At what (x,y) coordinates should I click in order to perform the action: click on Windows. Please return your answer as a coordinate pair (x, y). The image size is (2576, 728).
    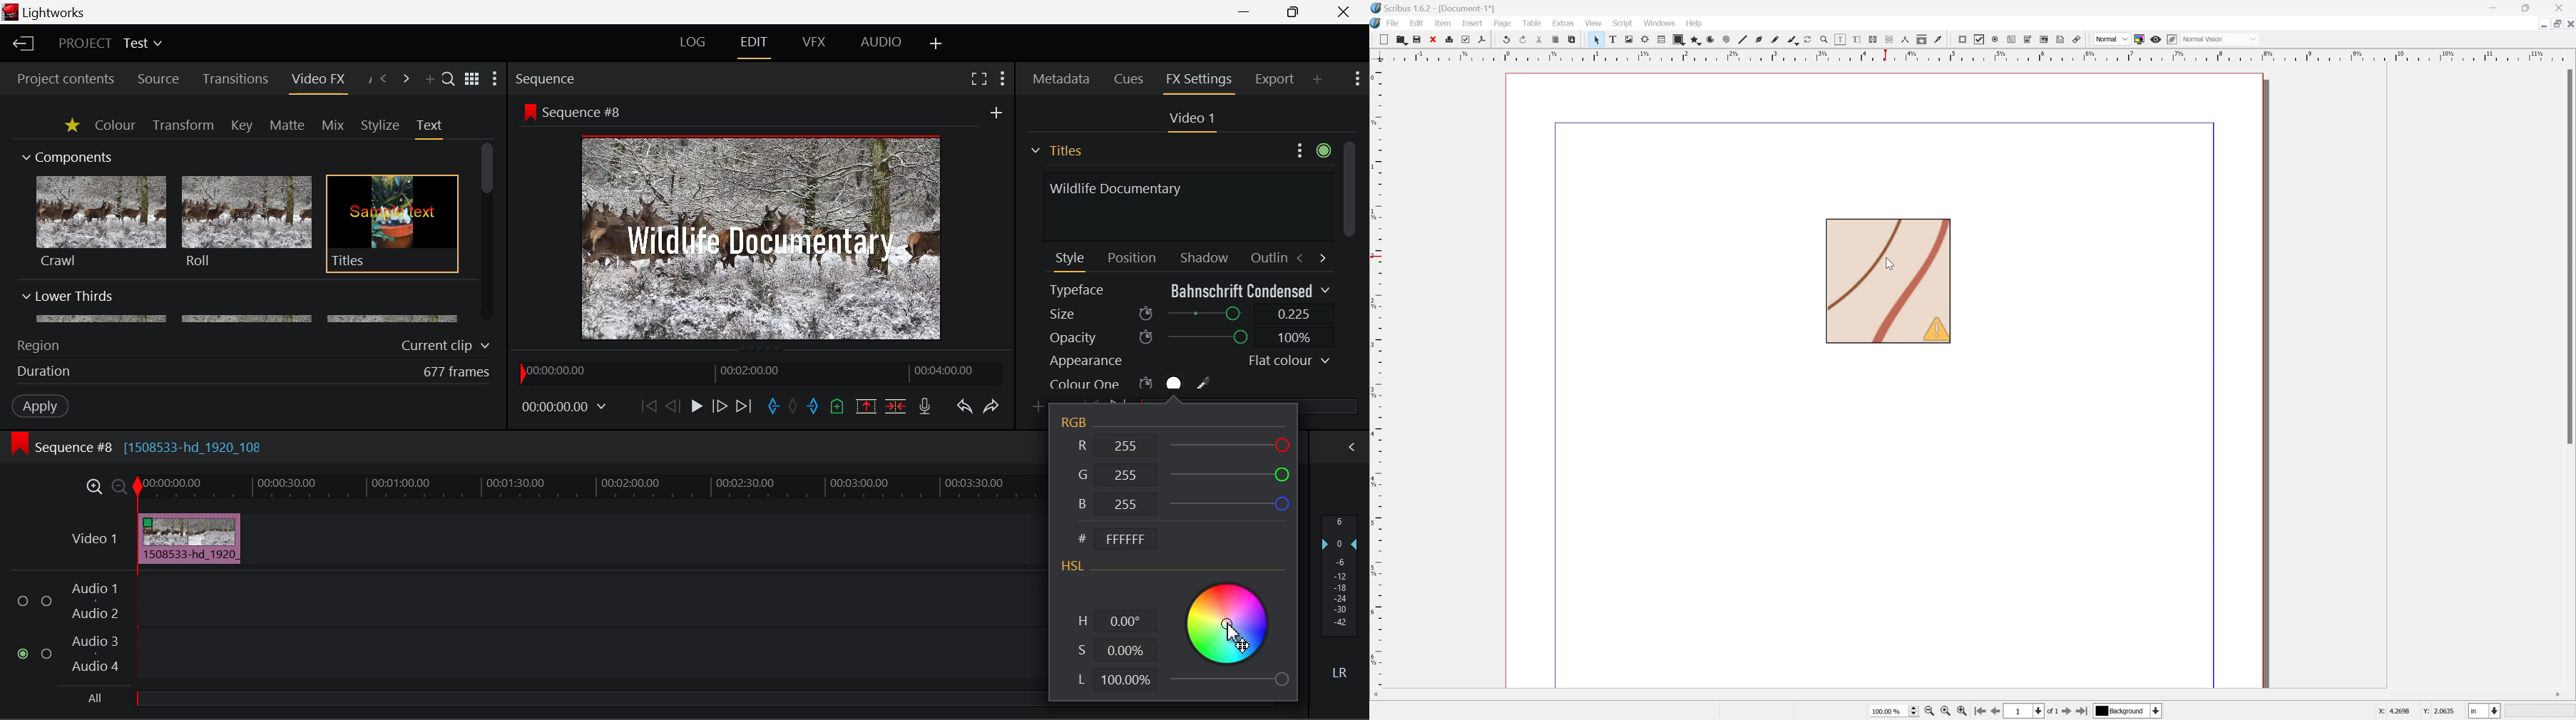
    Looking at the image, I should click on (1660, 23).